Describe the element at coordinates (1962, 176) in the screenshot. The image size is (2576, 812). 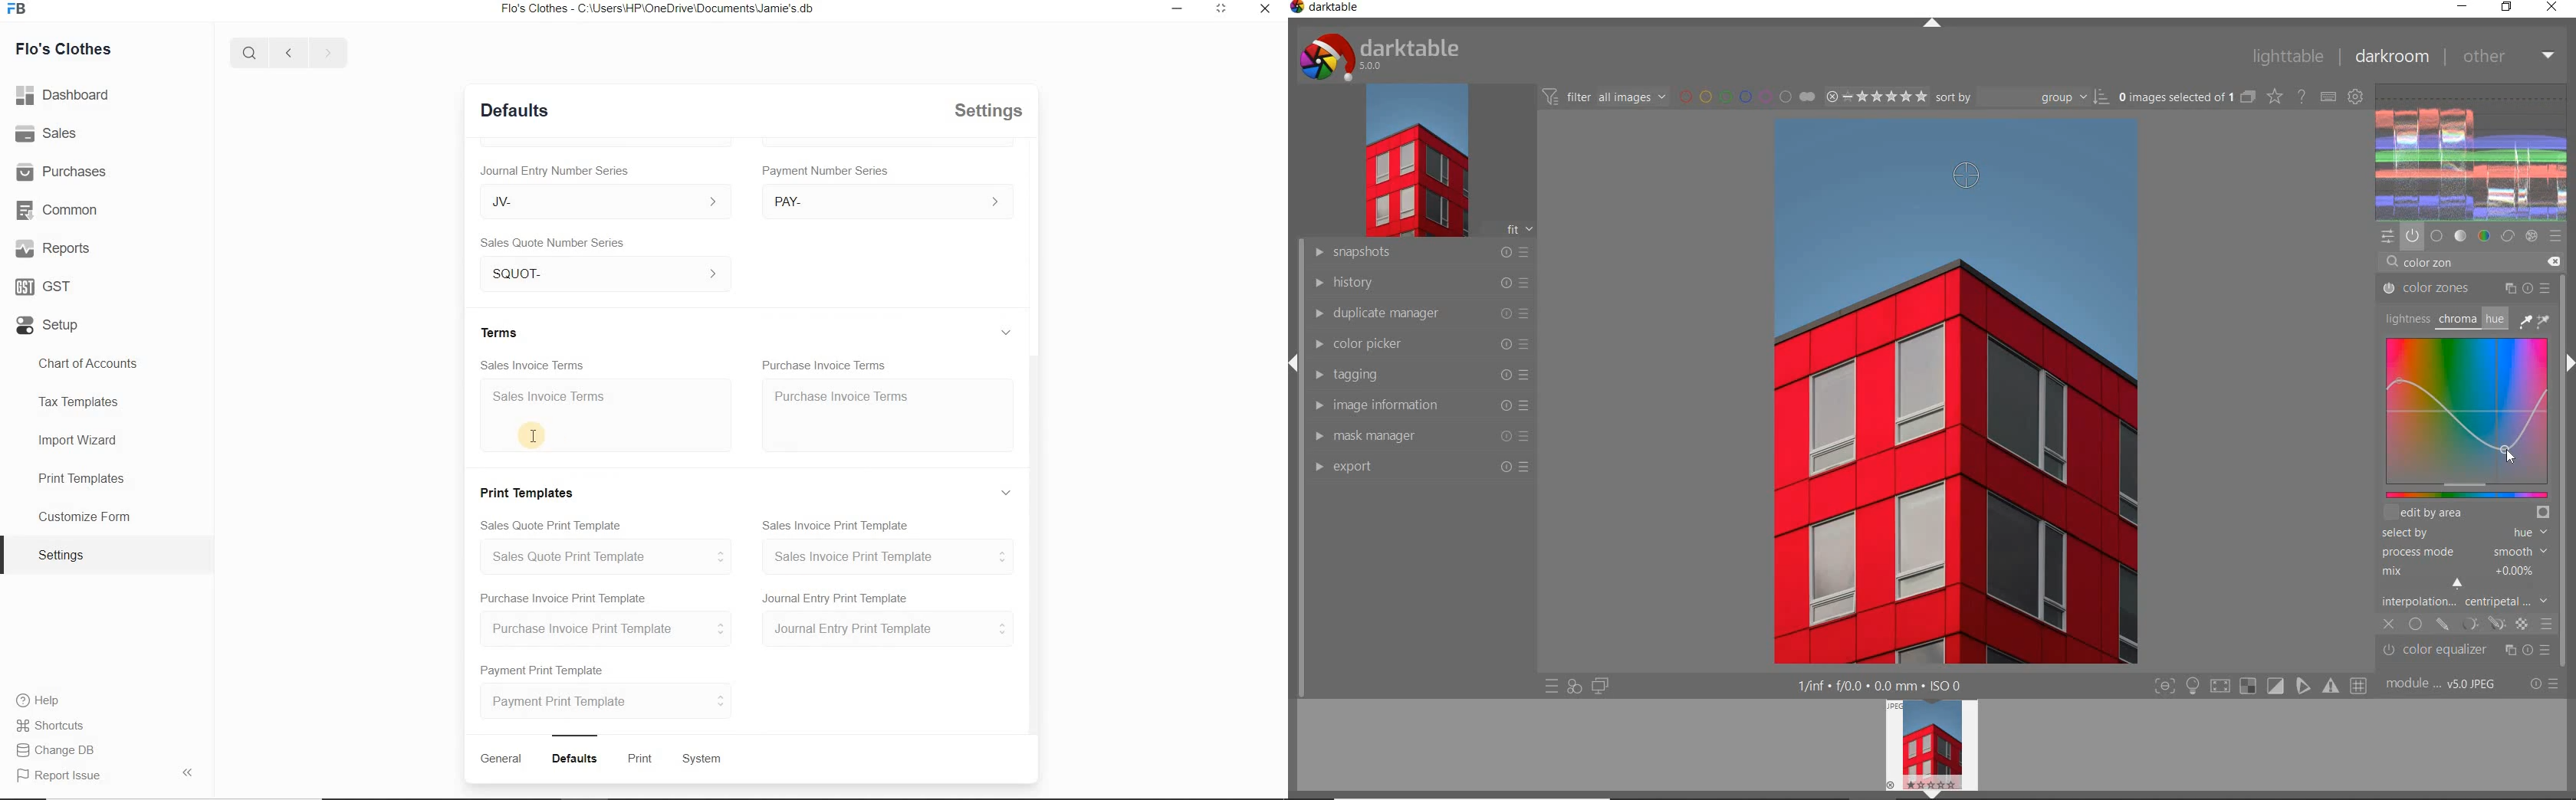
I see `PICKER TOOL ADDED` at that location.